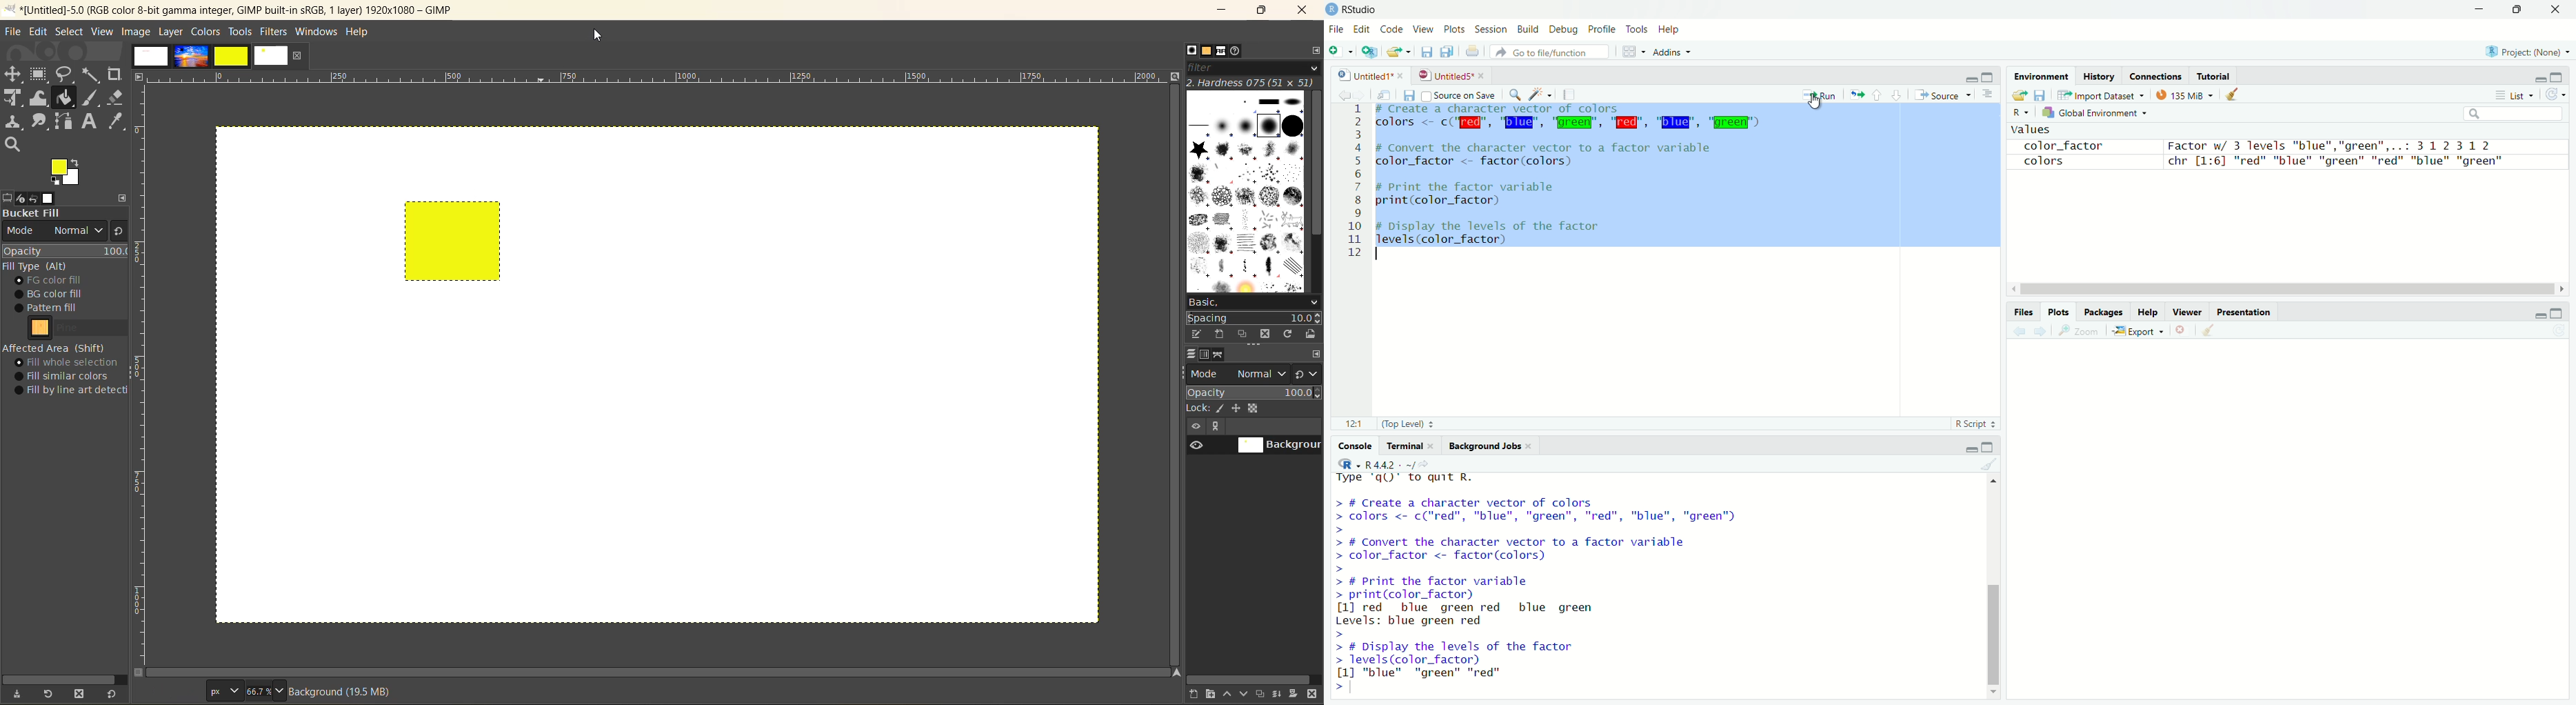 Image resolution: width=2576 pixels, height=728 pixels. What do you see at coordinates (1638, 27) in the screenshot?
I see `tools` at bounding box center [1638, 27].